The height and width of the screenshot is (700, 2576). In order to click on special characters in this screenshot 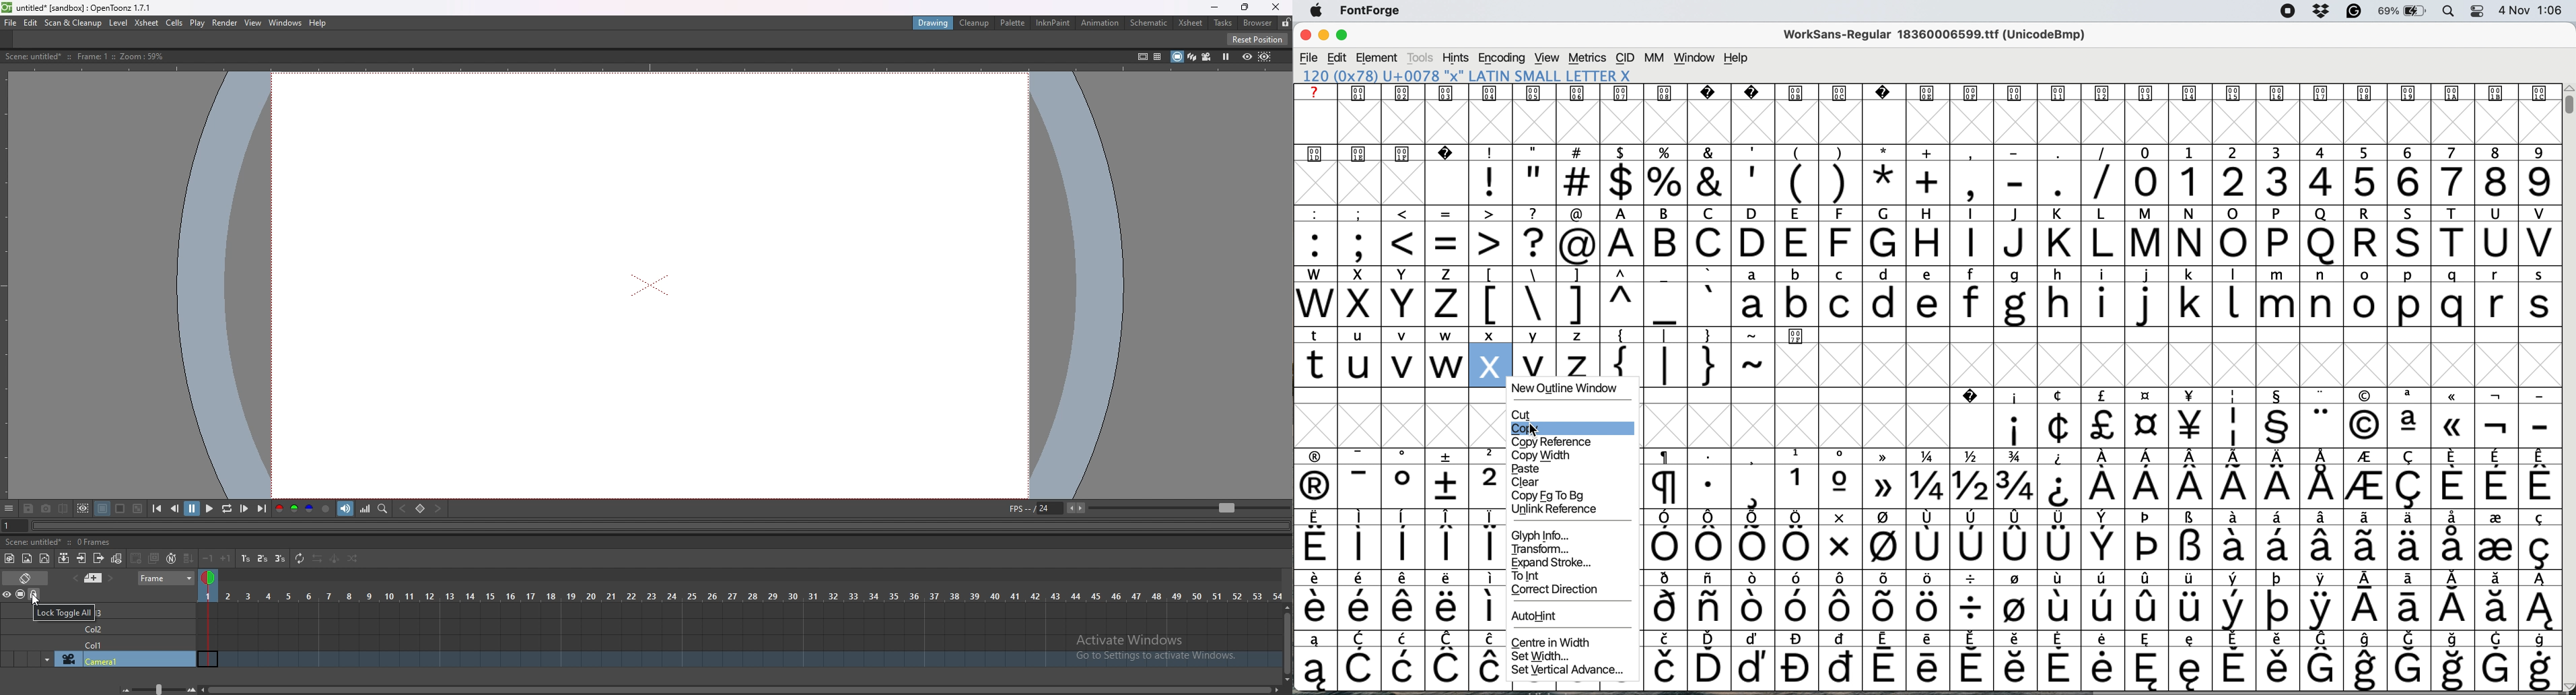, I will do `click(1403, 515)`.